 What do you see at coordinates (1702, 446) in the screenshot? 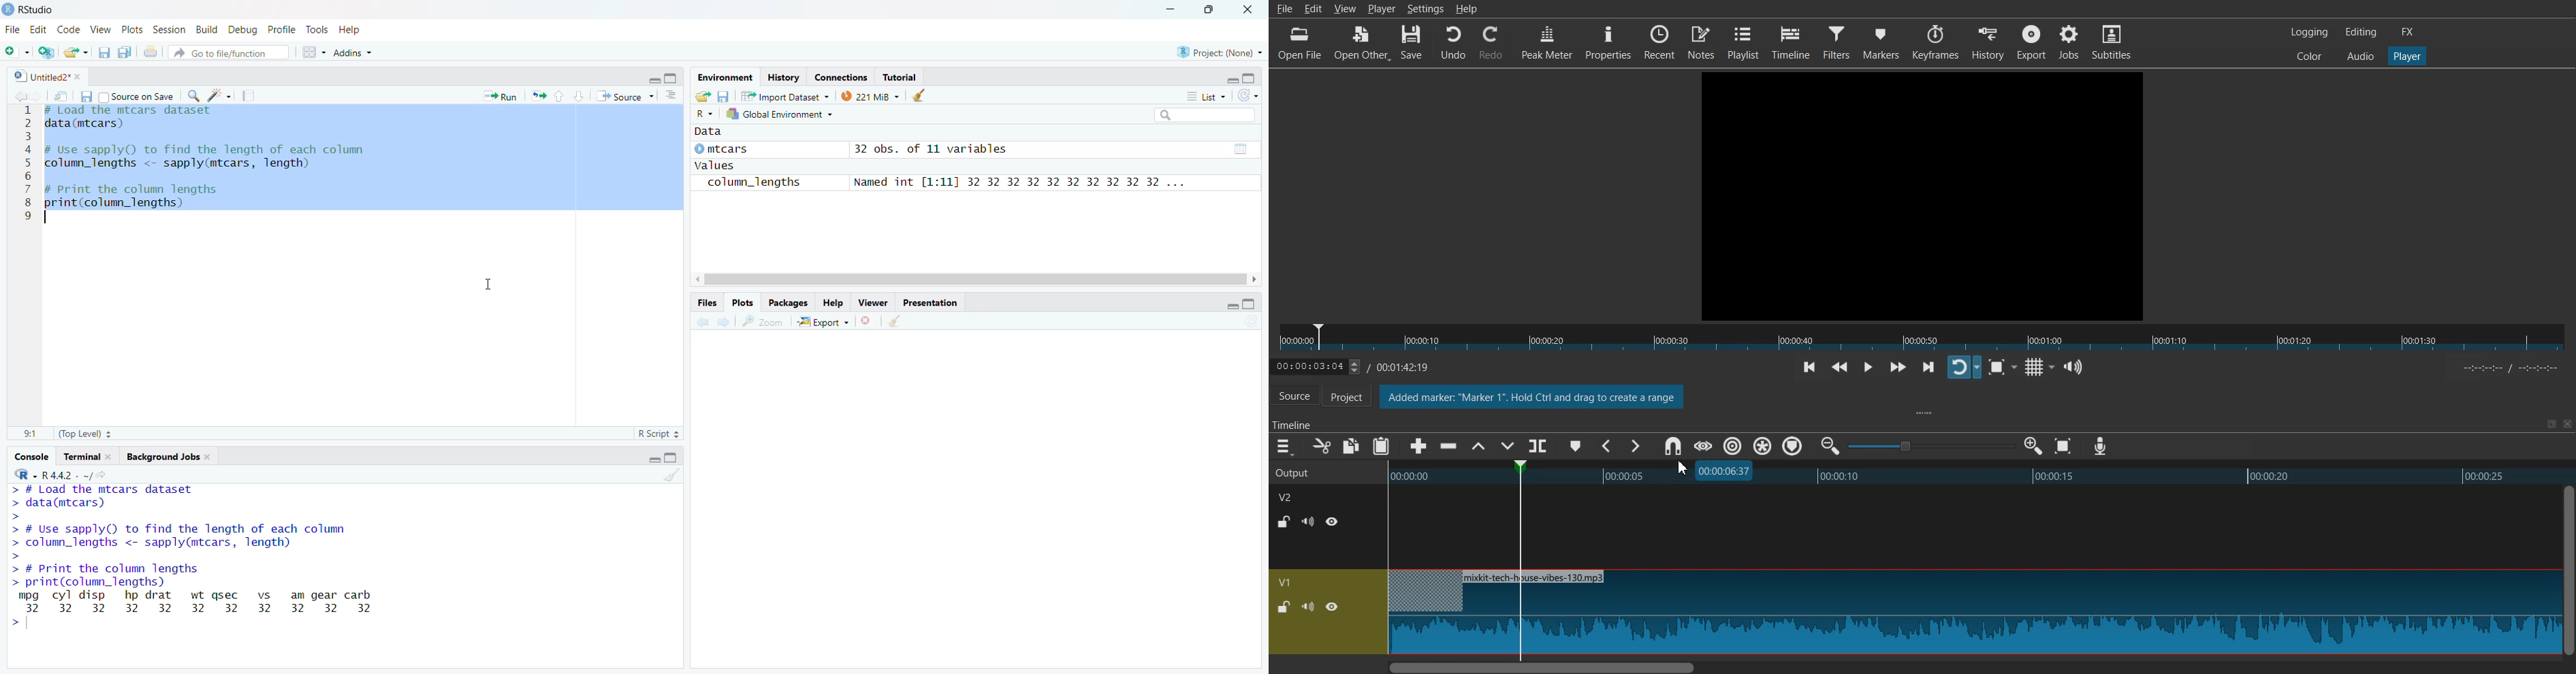
I see `Scrub while dragging` at bounding box center [1702, 446].